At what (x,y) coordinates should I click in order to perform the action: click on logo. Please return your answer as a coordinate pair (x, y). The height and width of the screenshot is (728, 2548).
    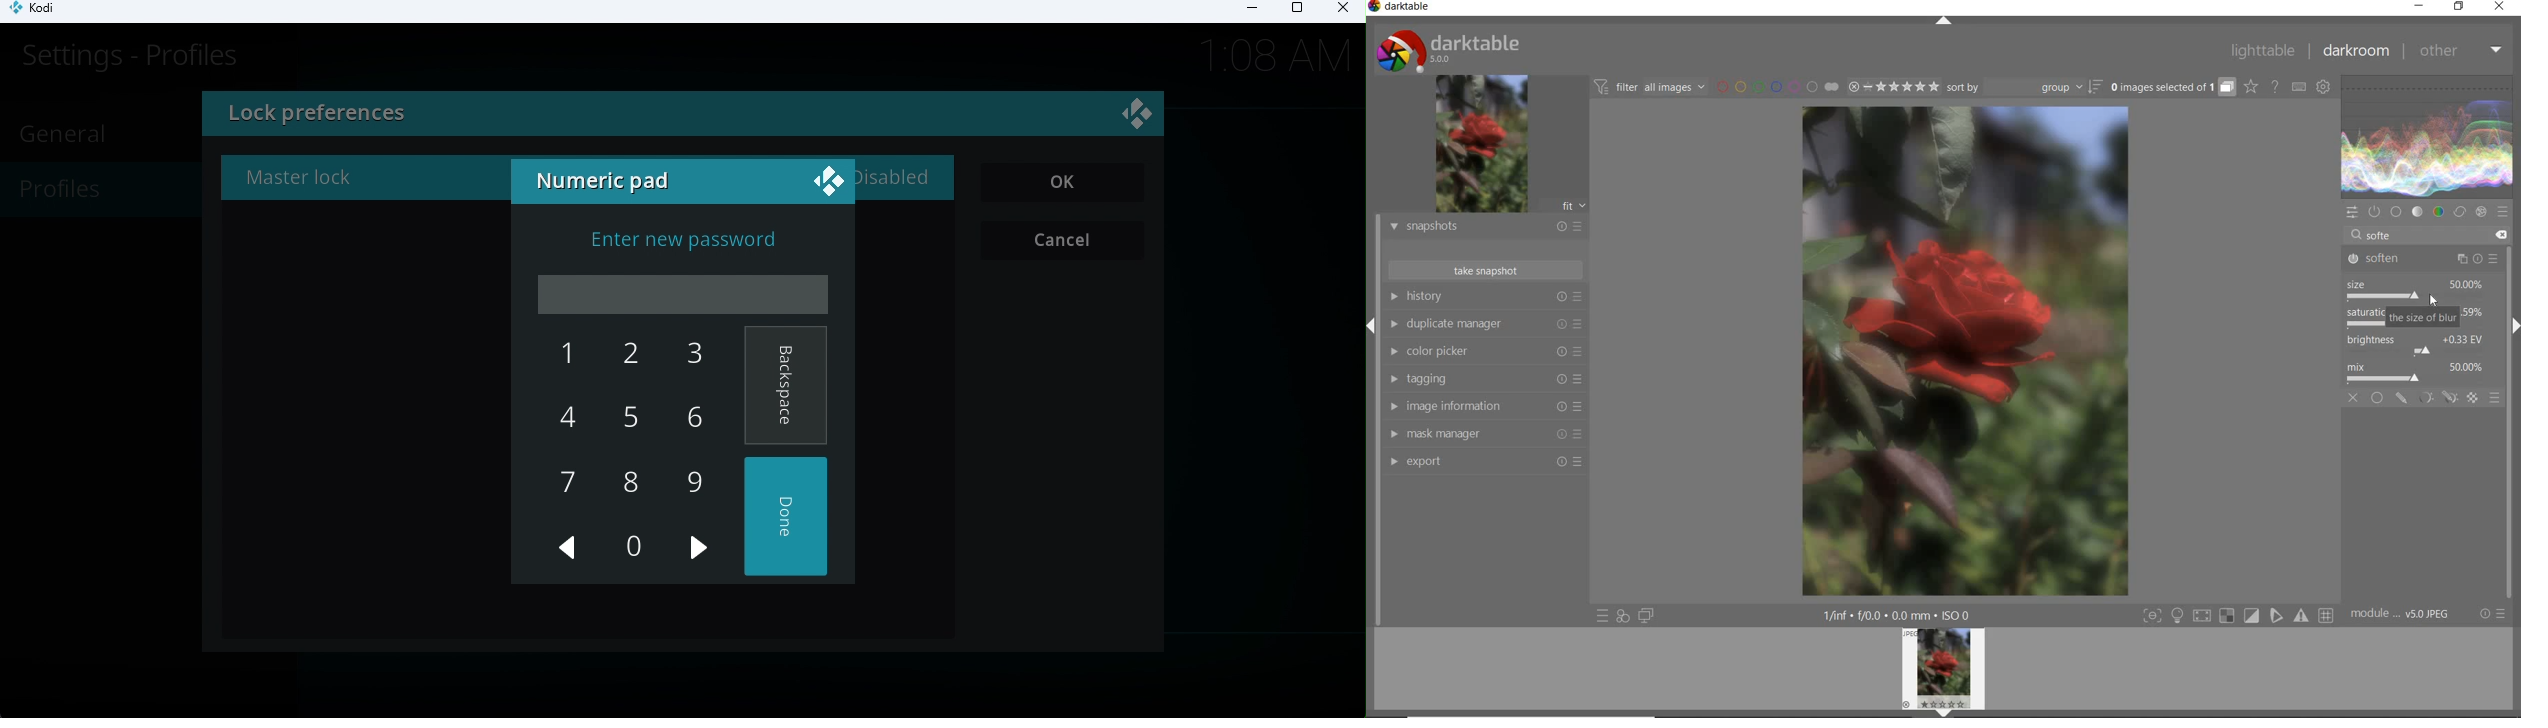
    Looking at the image, I should click on (826, 179).